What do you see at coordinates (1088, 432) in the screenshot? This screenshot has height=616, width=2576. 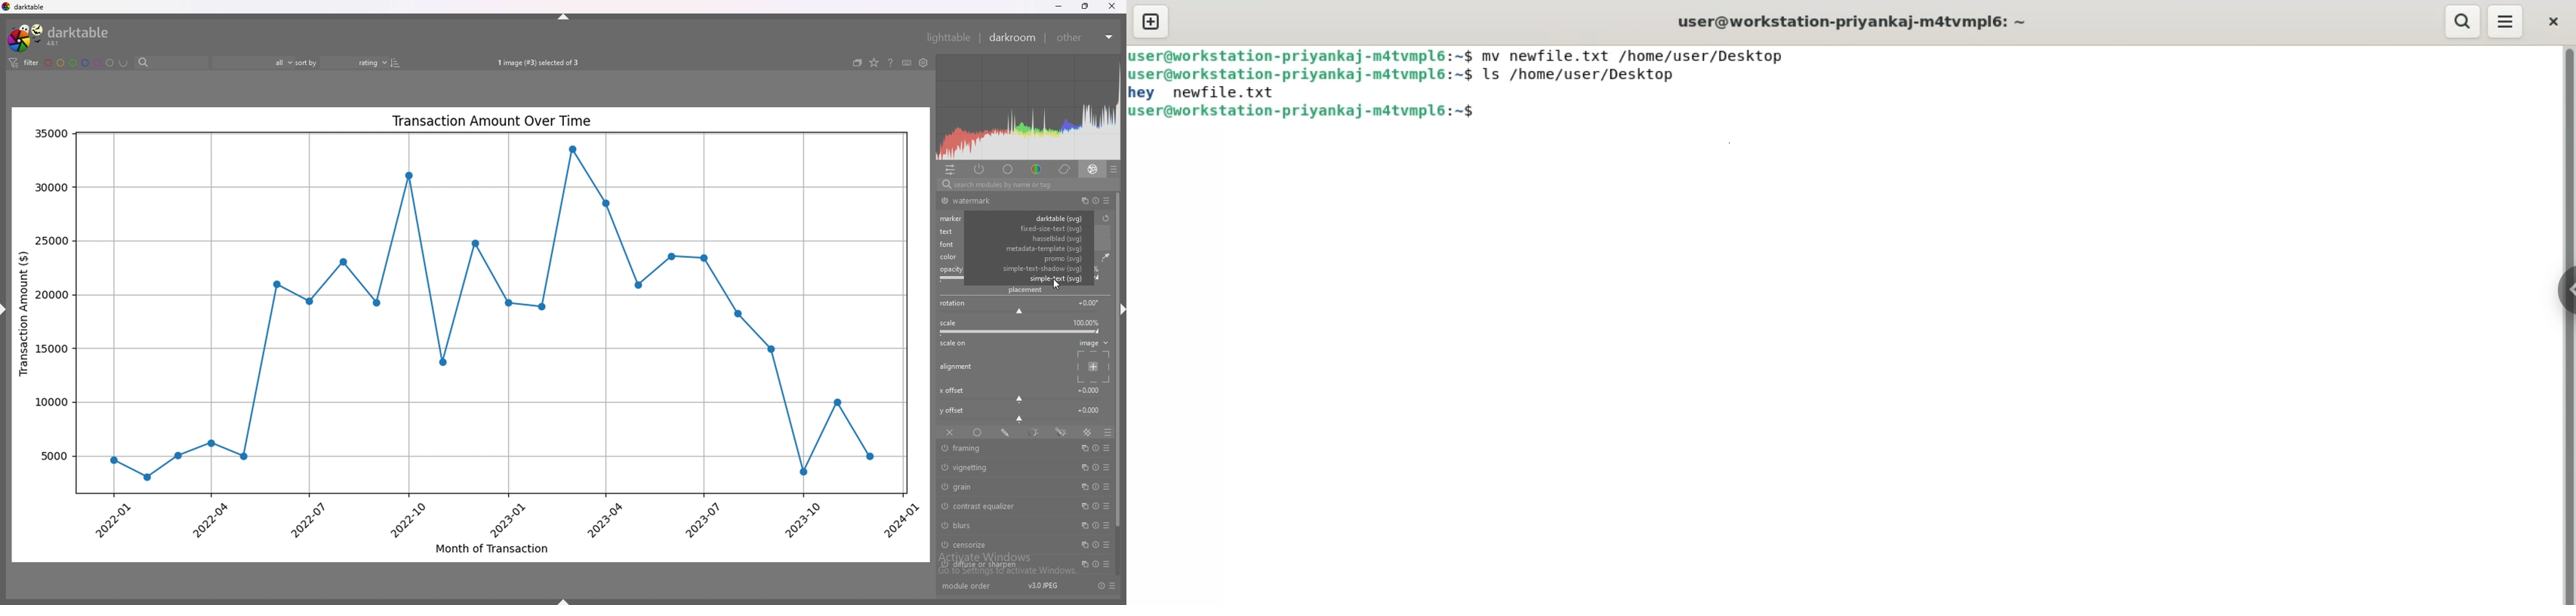 I see `raster mask` at bounding box center [1088, 432].